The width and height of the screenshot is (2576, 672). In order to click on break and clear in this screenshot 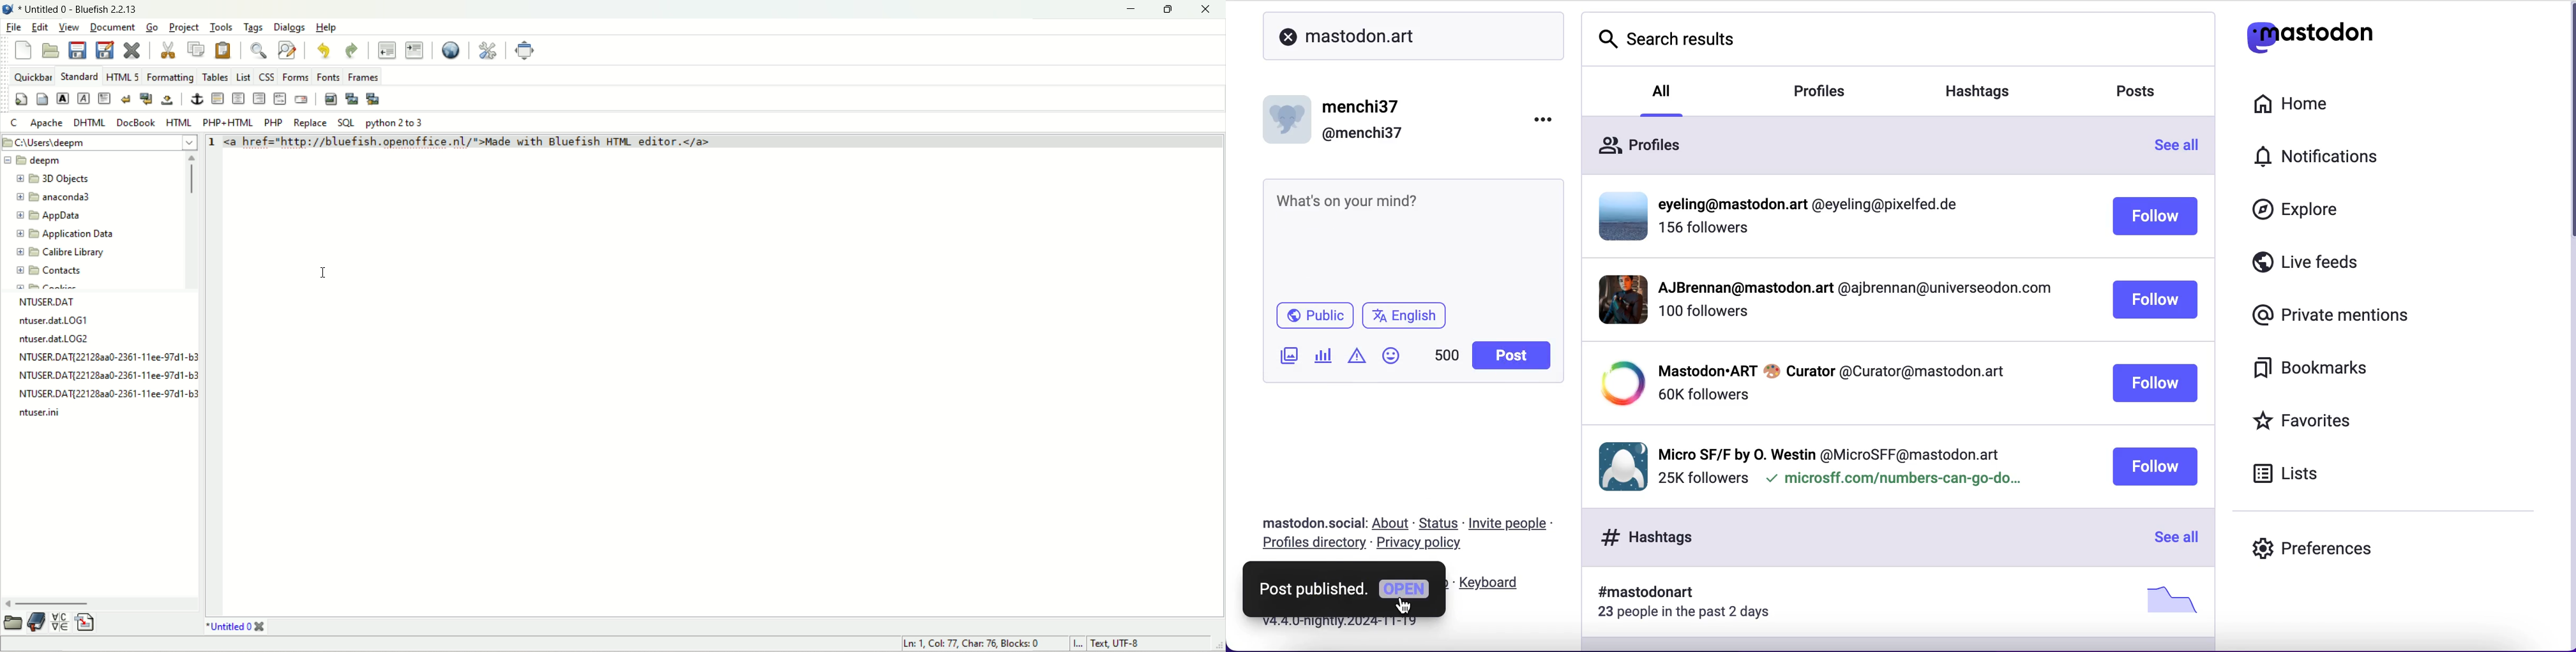, I will do `click(146, 98)`.